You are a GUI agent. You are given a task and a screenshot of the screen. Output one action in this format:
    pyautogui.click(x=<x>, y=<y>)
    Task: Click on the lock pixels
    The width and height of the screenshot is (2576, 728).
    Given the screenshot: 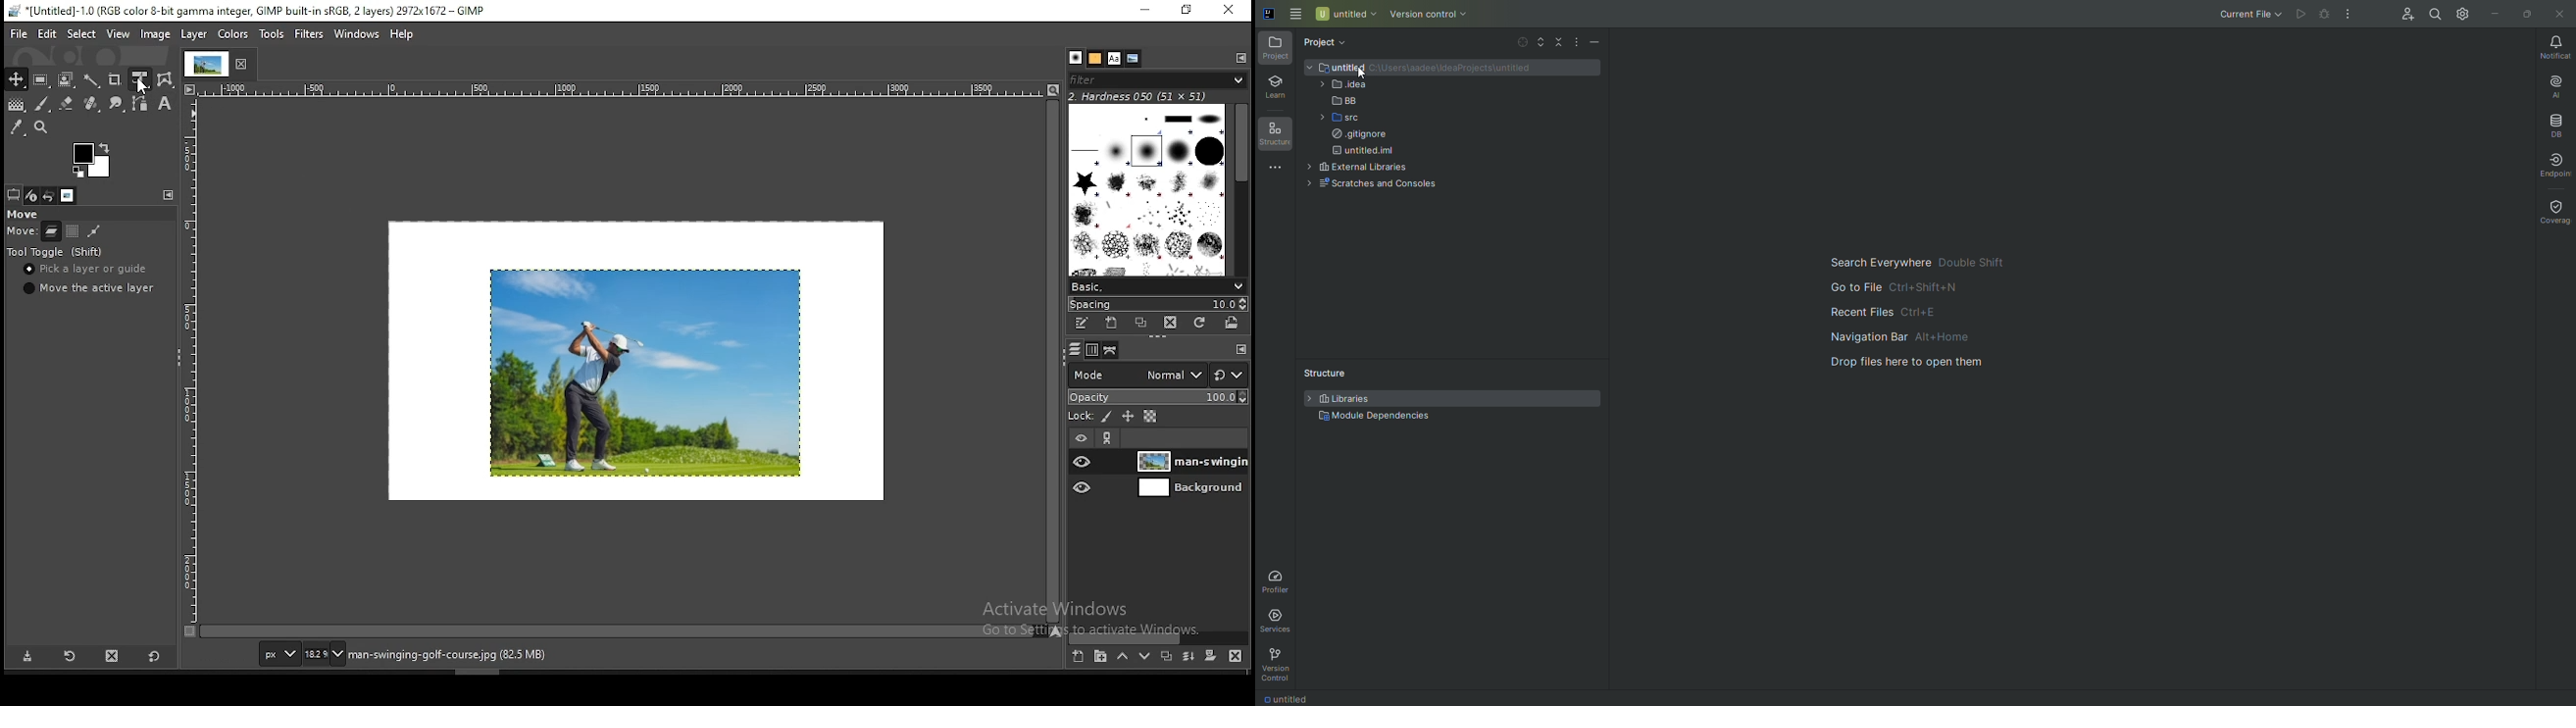 What is the action you would take?
    pyautogui.click(x=1104, y=416)
    